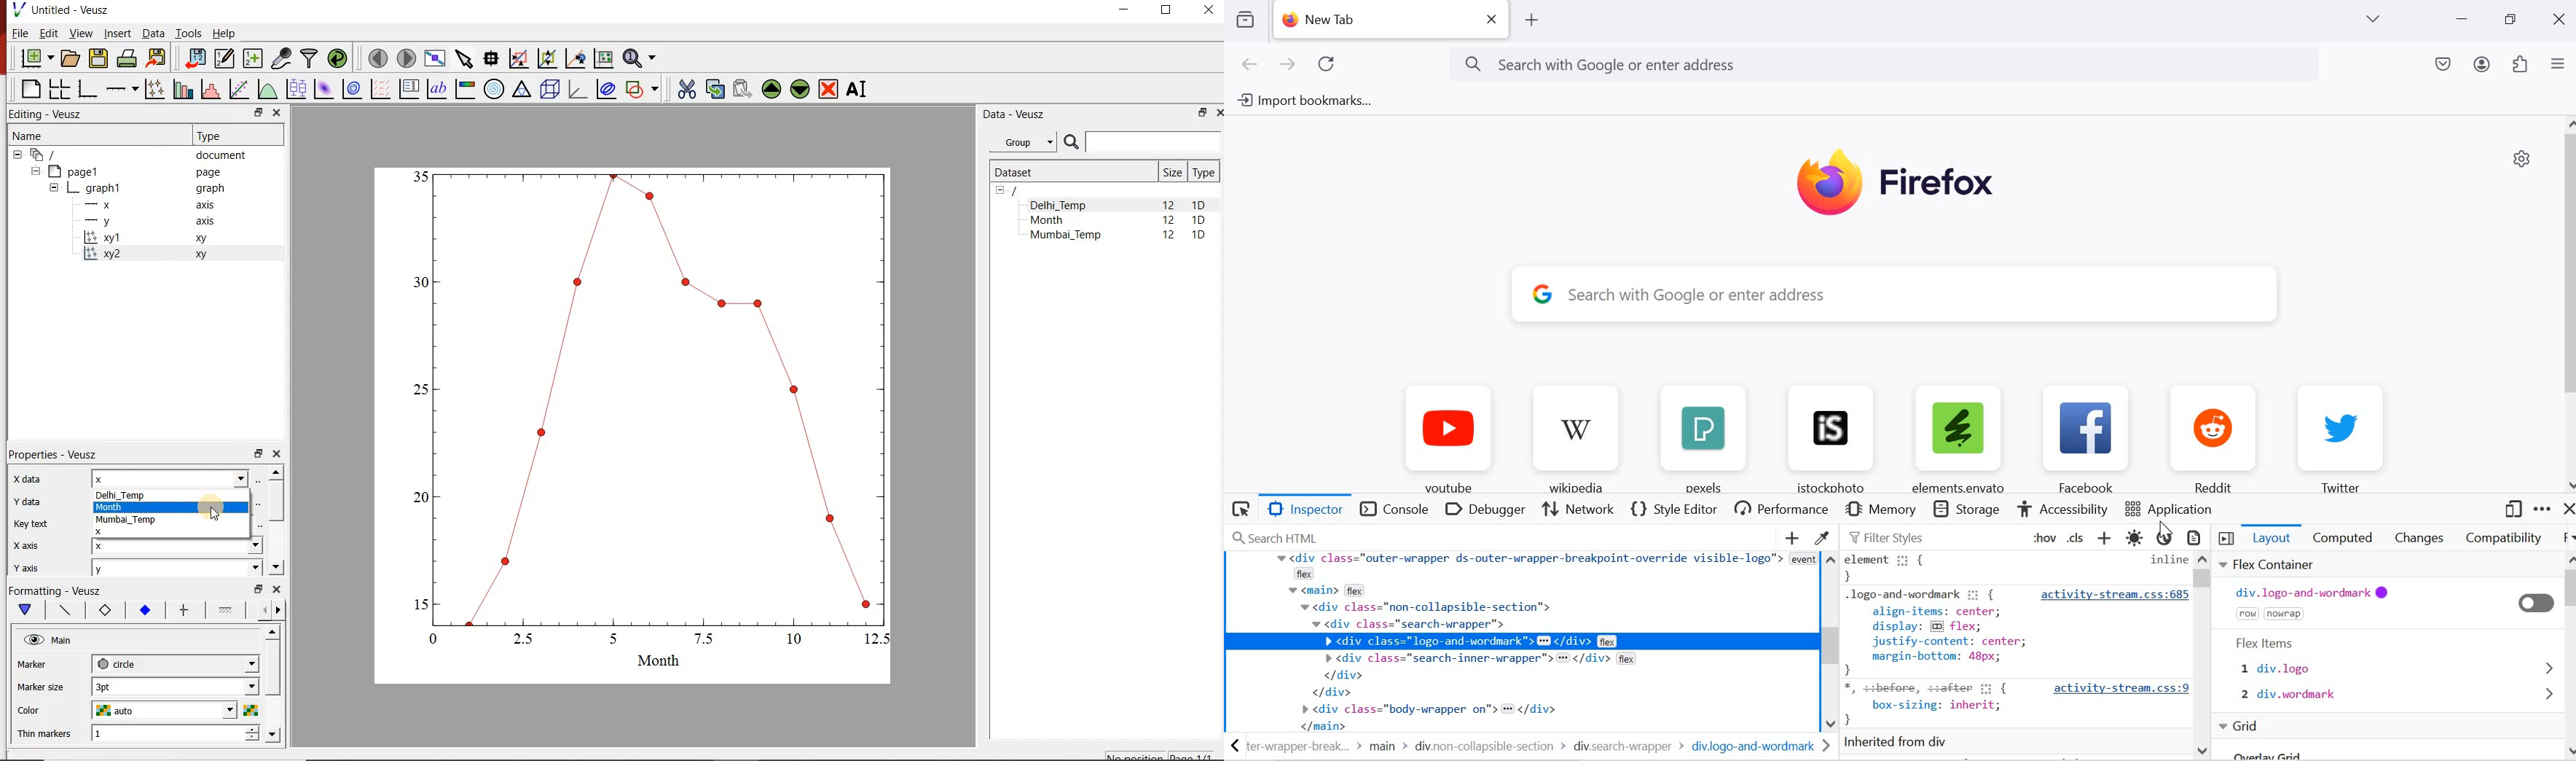 This screenshot has width=2576, height=784. Describe the element at coordinates (1579, 509) in the screenshot. I see `Network` at that location.